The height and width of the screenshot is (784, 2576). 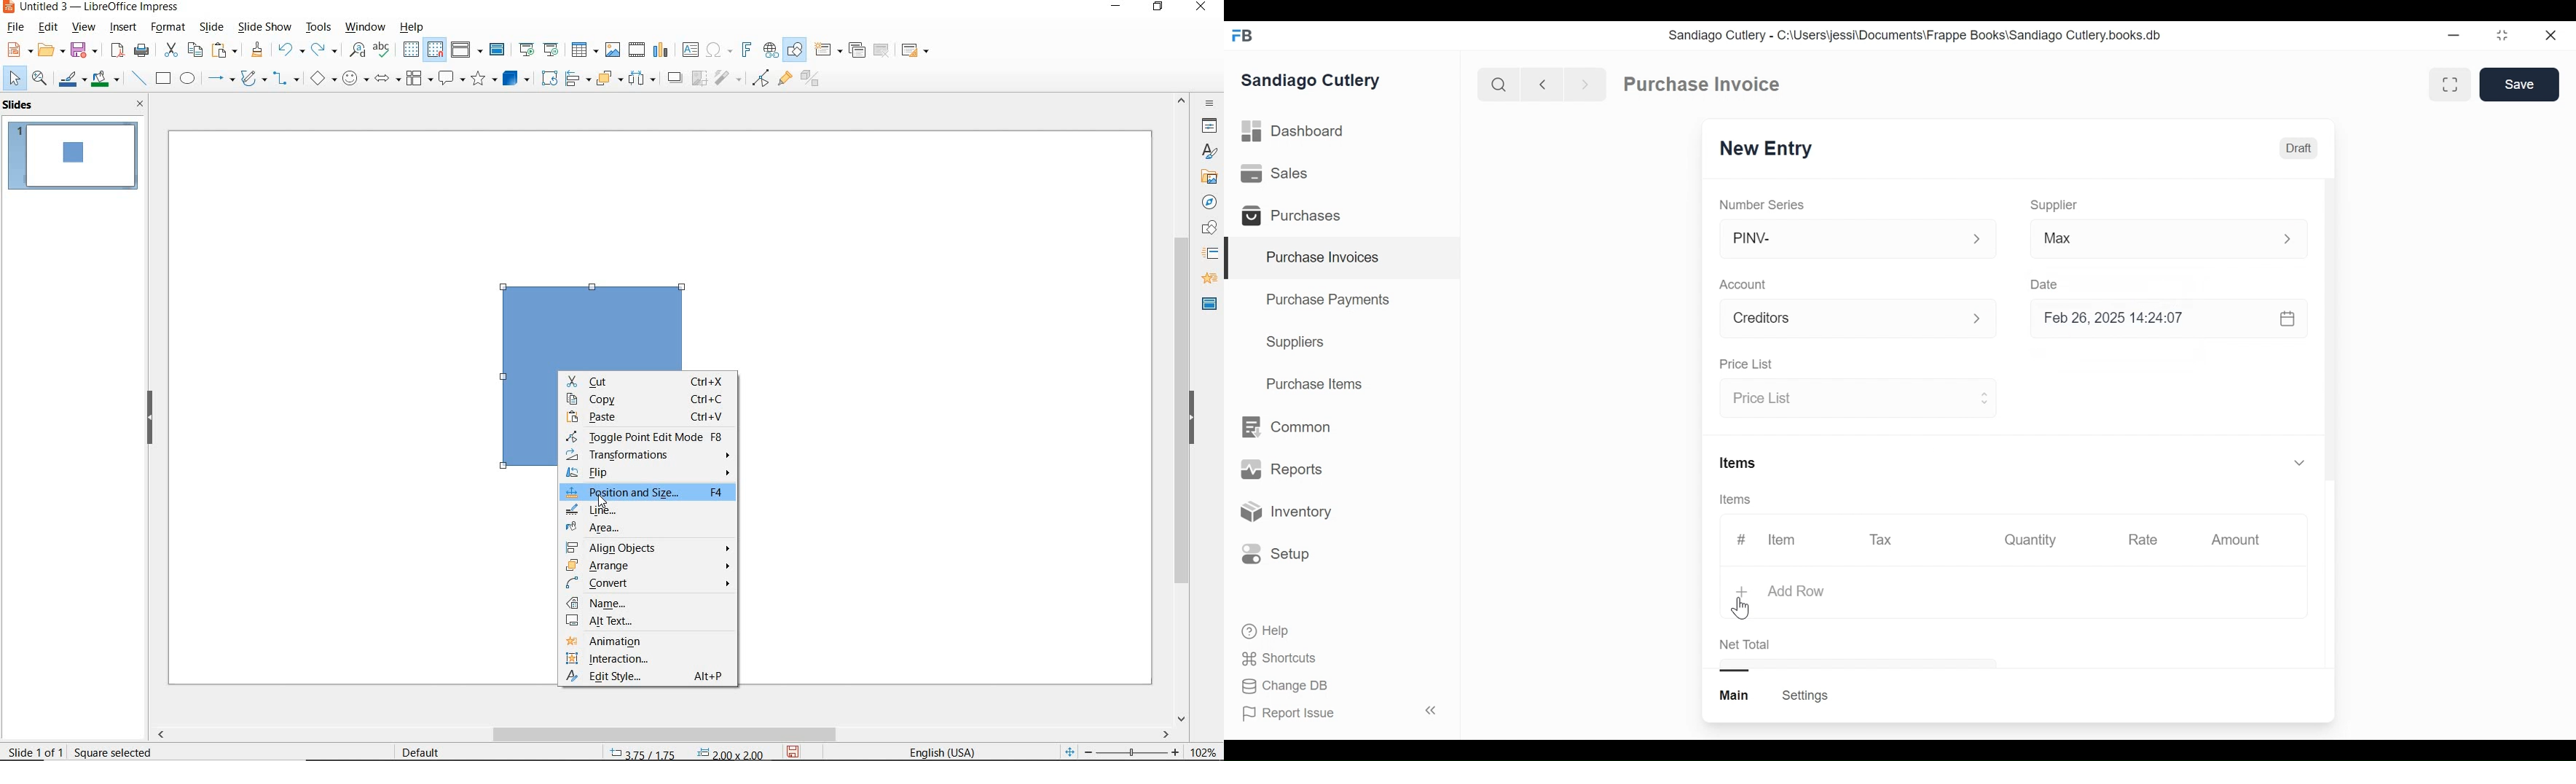 I want to click on Toggle between form and full view, so click(x=2451, y=85).